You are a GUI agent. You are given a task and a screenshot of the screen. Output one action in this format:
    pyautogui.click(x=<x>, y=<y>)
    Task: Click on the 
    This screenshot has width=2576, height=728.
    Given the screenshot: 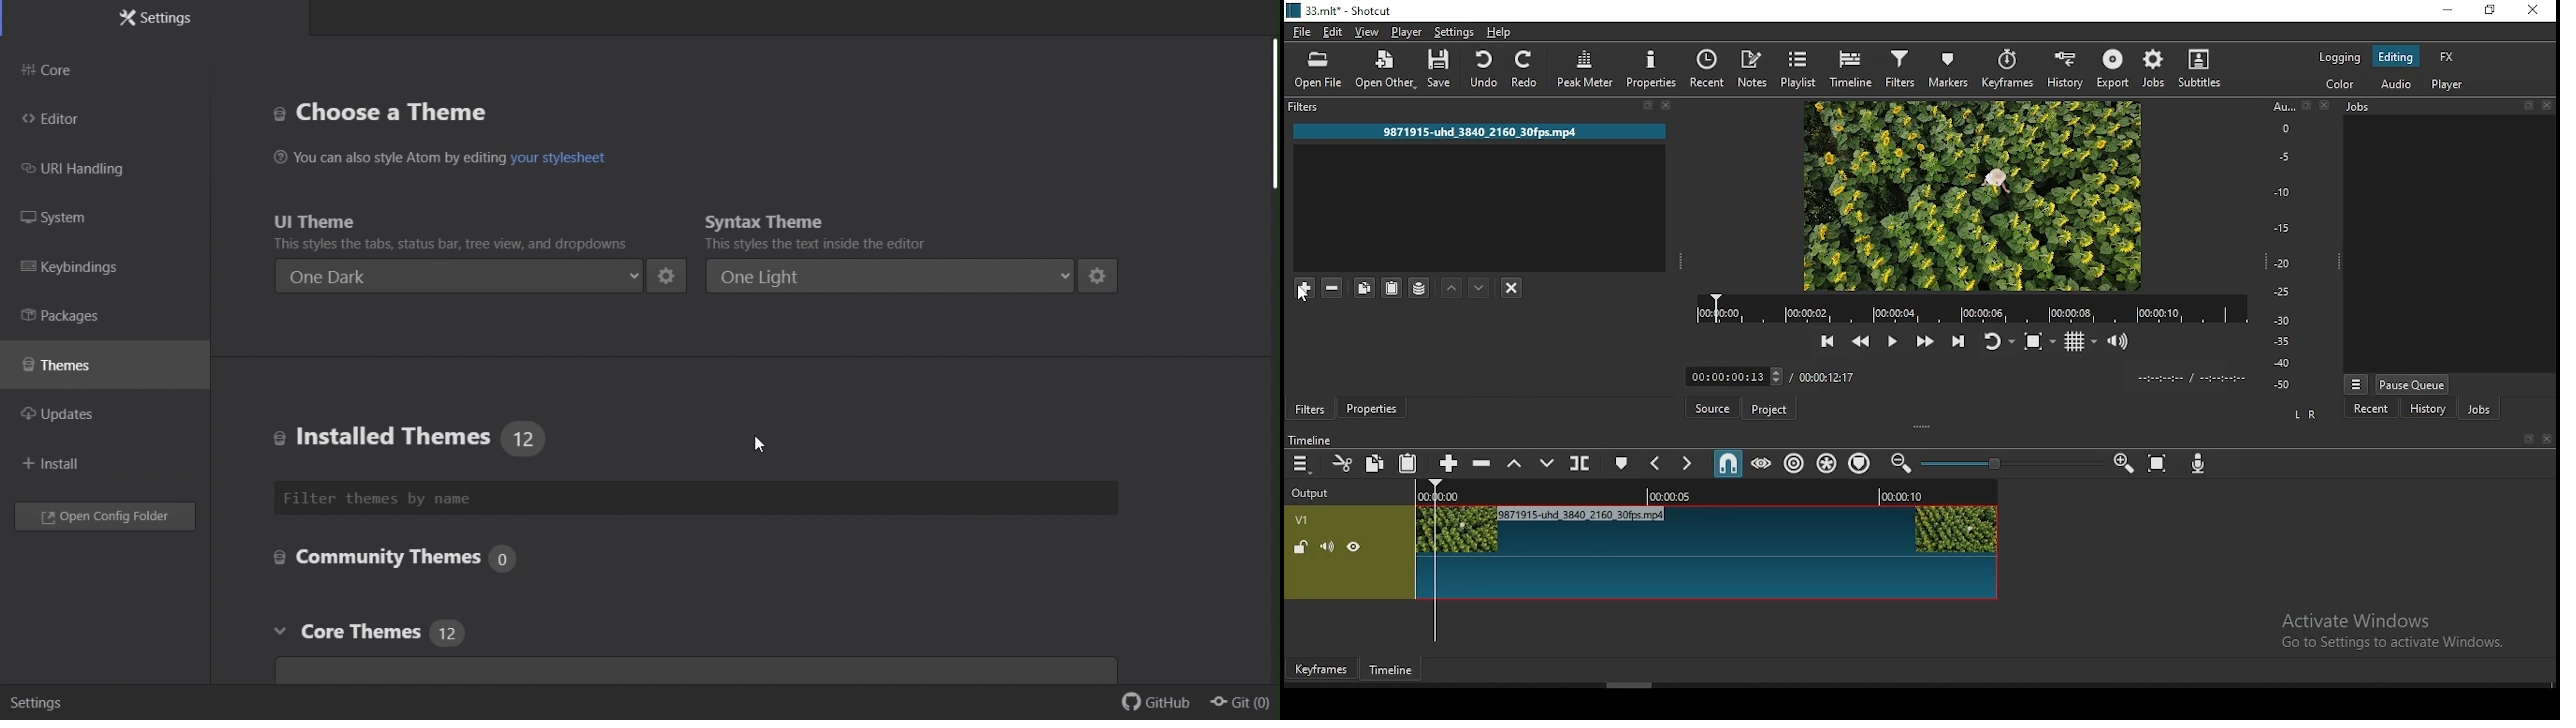 What is the action you would take?
    pyautogui.click(x=2358, y=106)
    